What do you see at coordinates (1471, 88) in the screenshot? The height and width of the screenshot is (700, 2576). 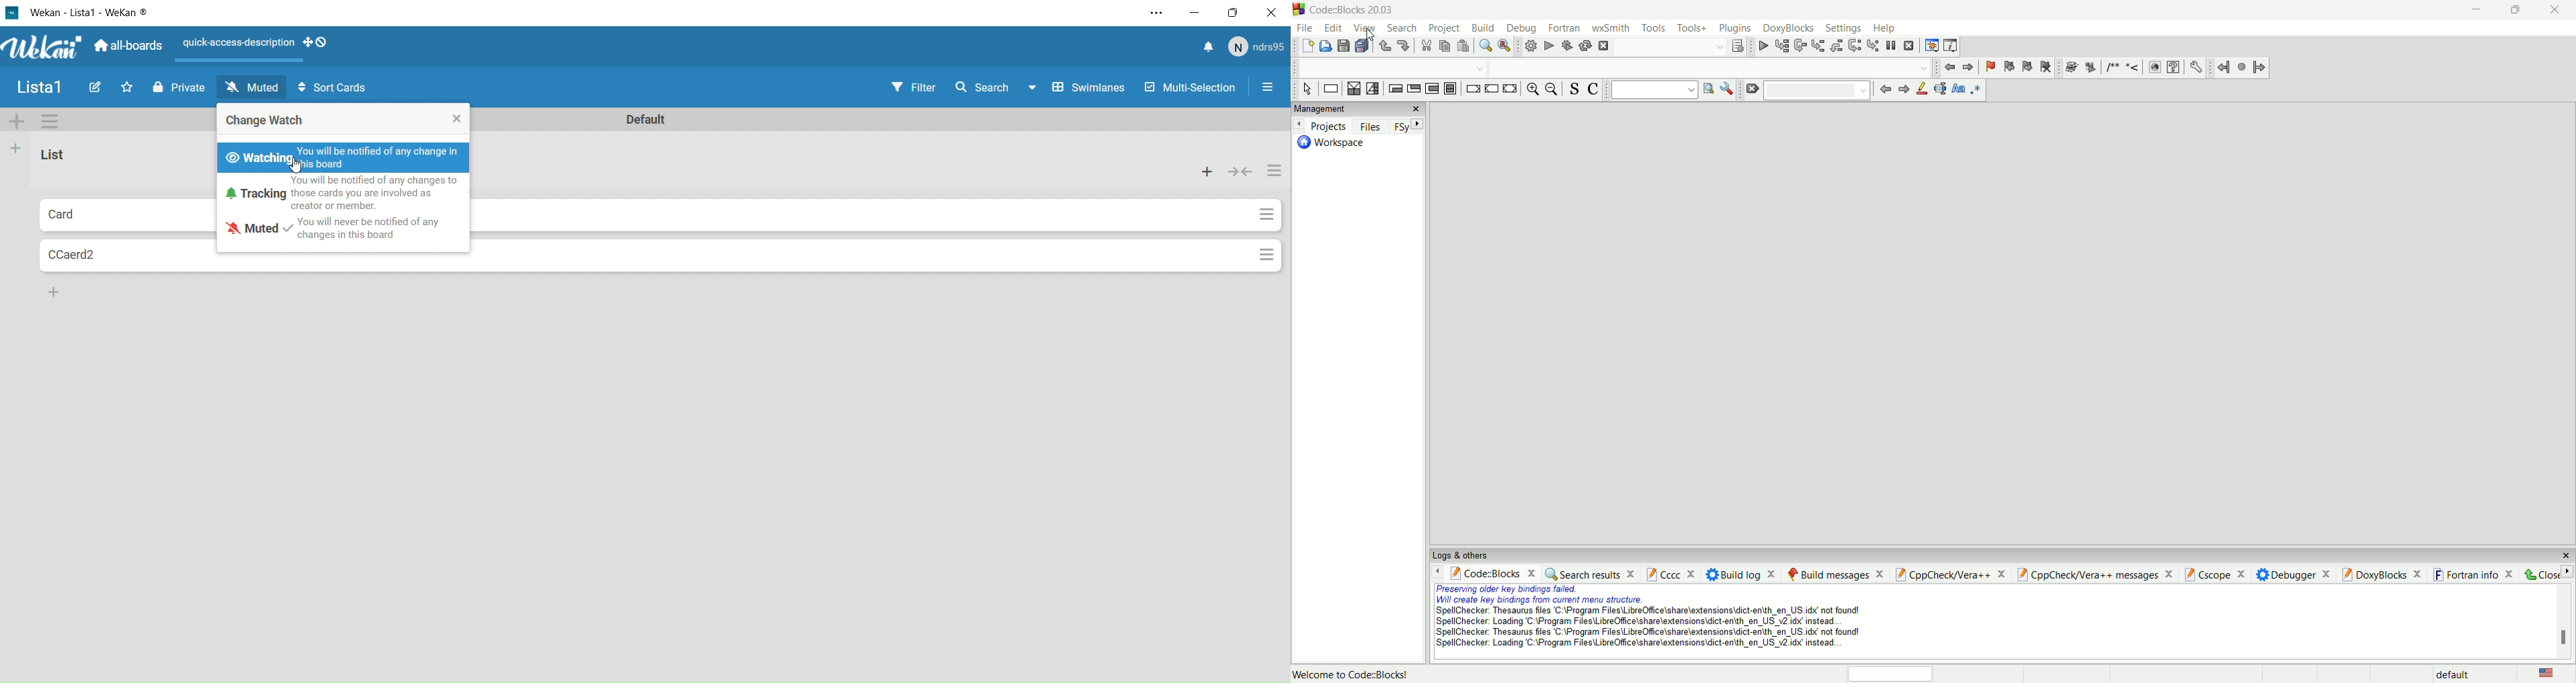 I see `break` at bounding box center [1471, 88].